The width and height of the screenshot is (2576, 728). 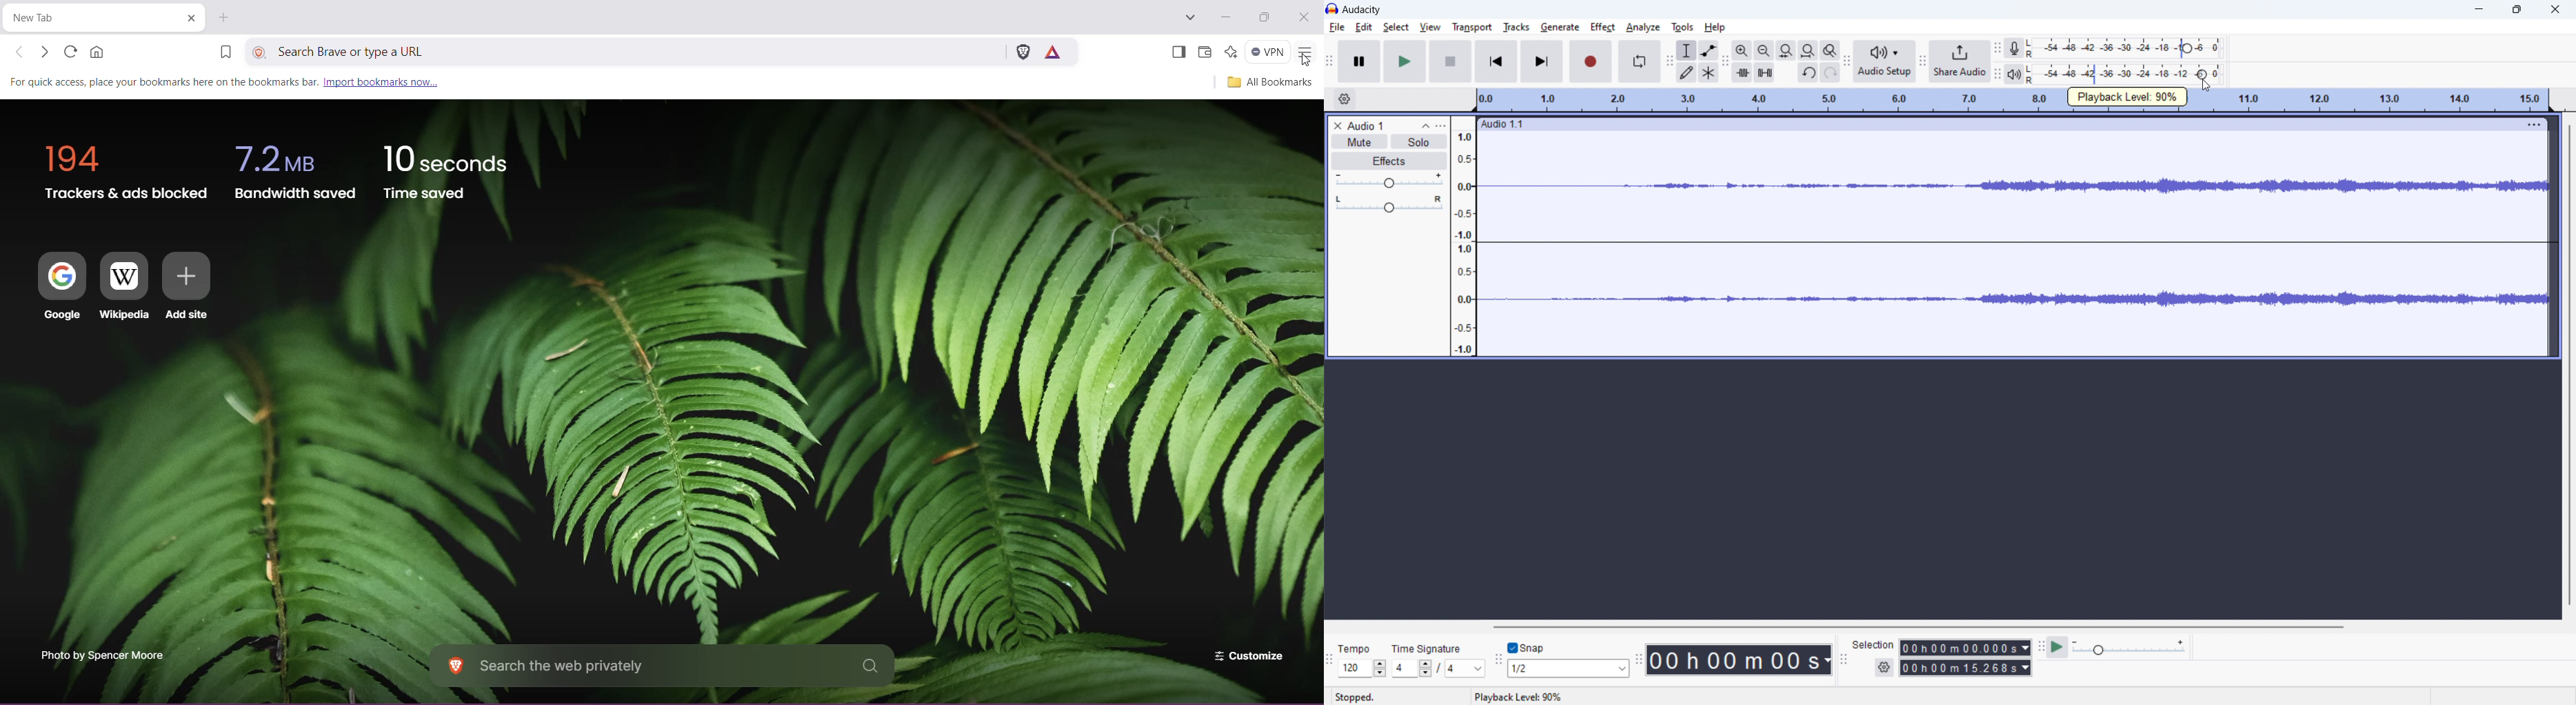 I want to click on Brave Firewall + VPN, so click(x=1267, y=50).